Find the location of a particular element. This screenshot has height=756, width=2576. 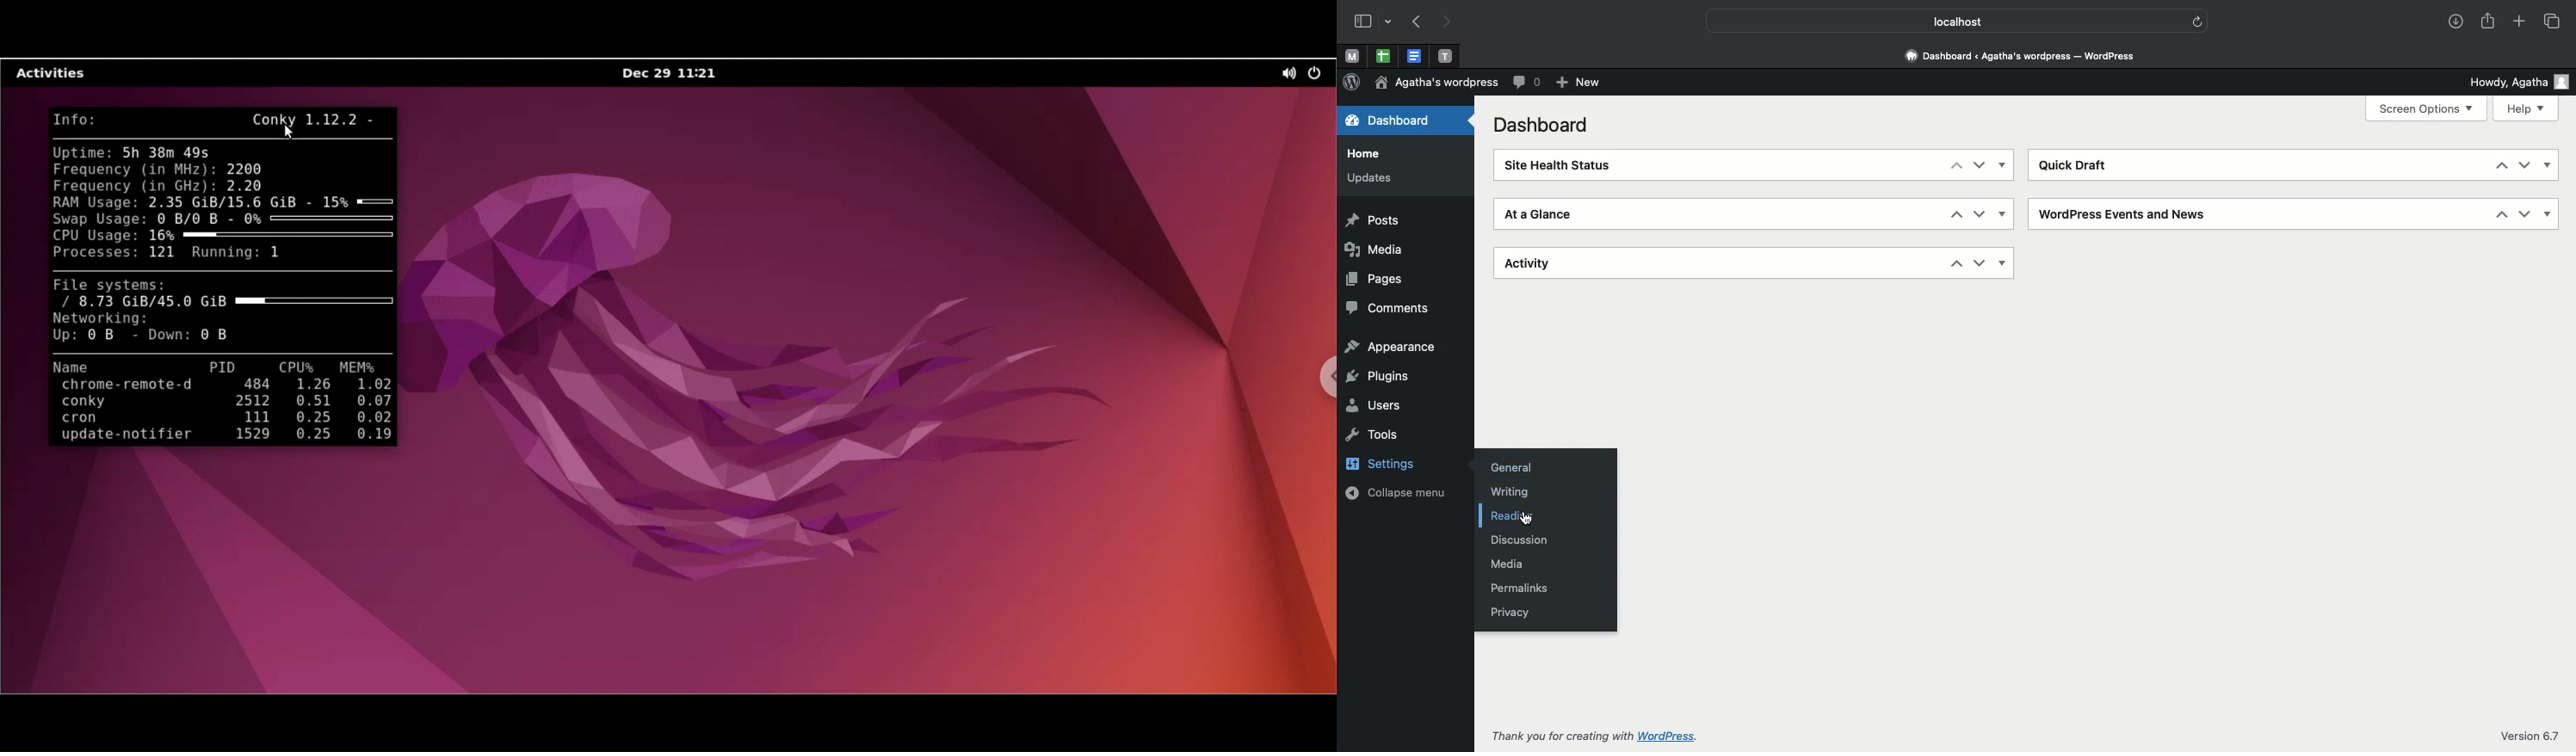

Help is located at coordinates (2525, 109).